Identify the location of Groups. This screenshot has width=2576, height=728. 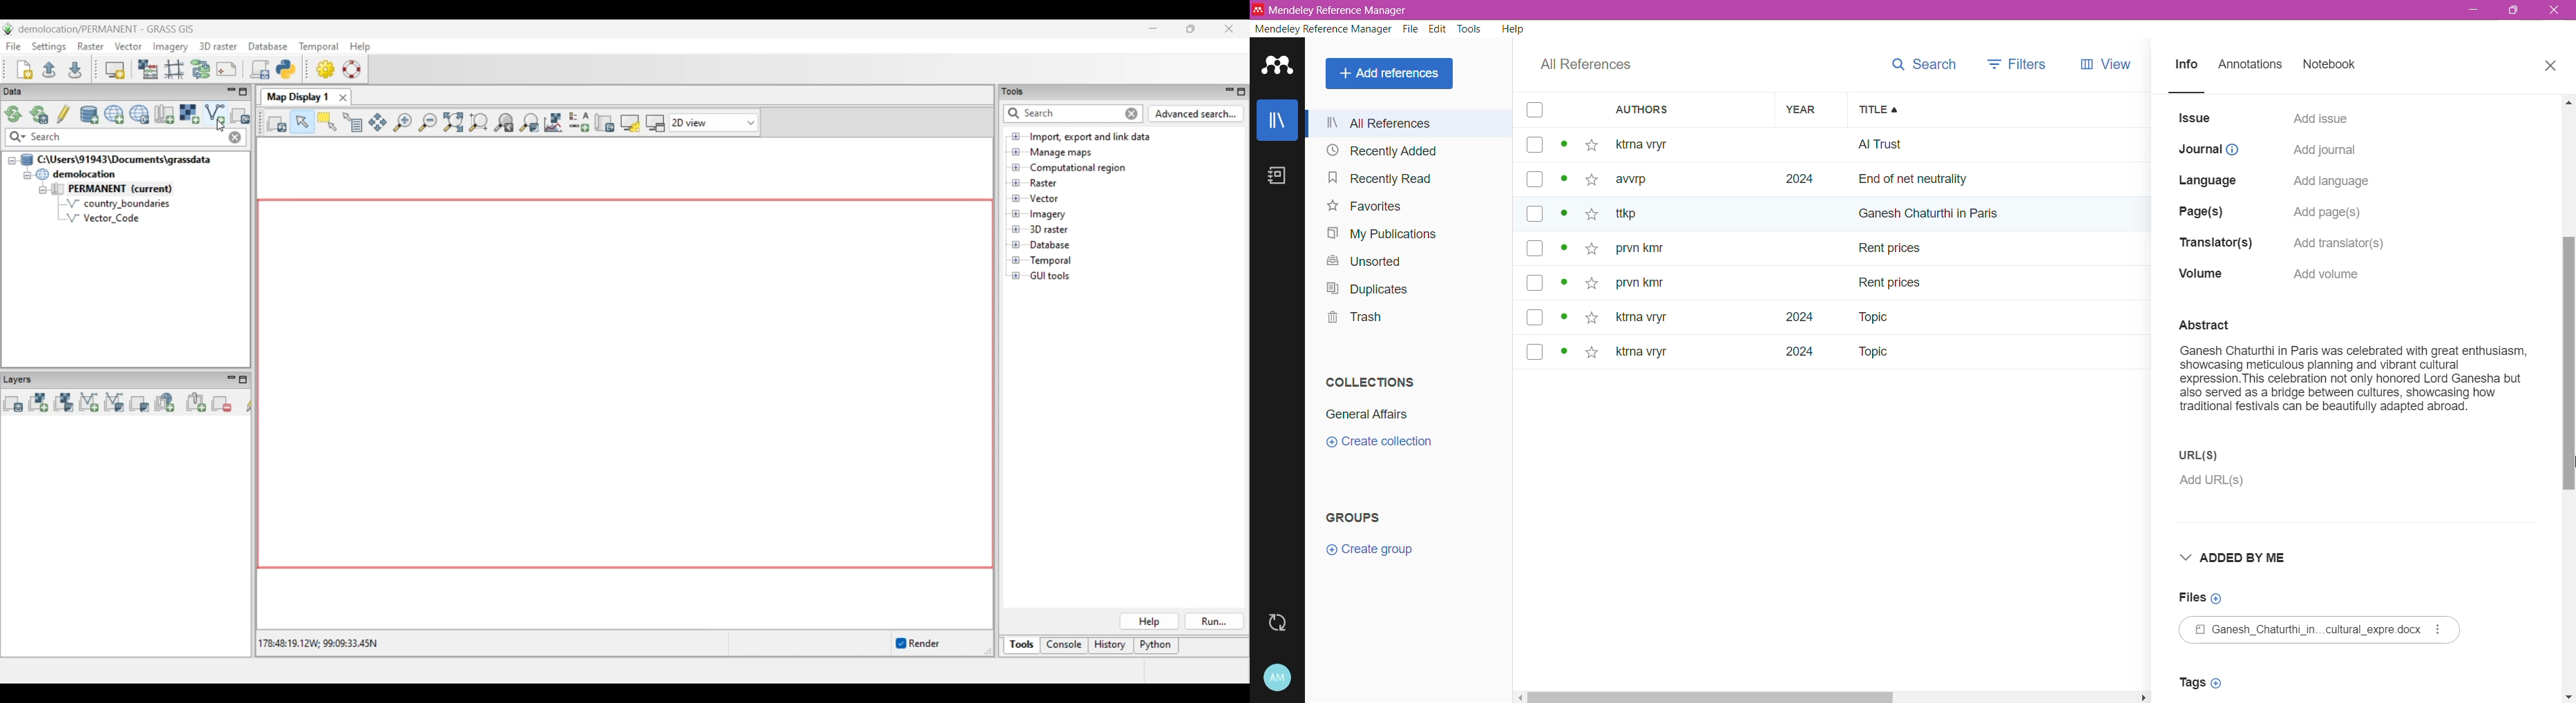
(1367, 514).